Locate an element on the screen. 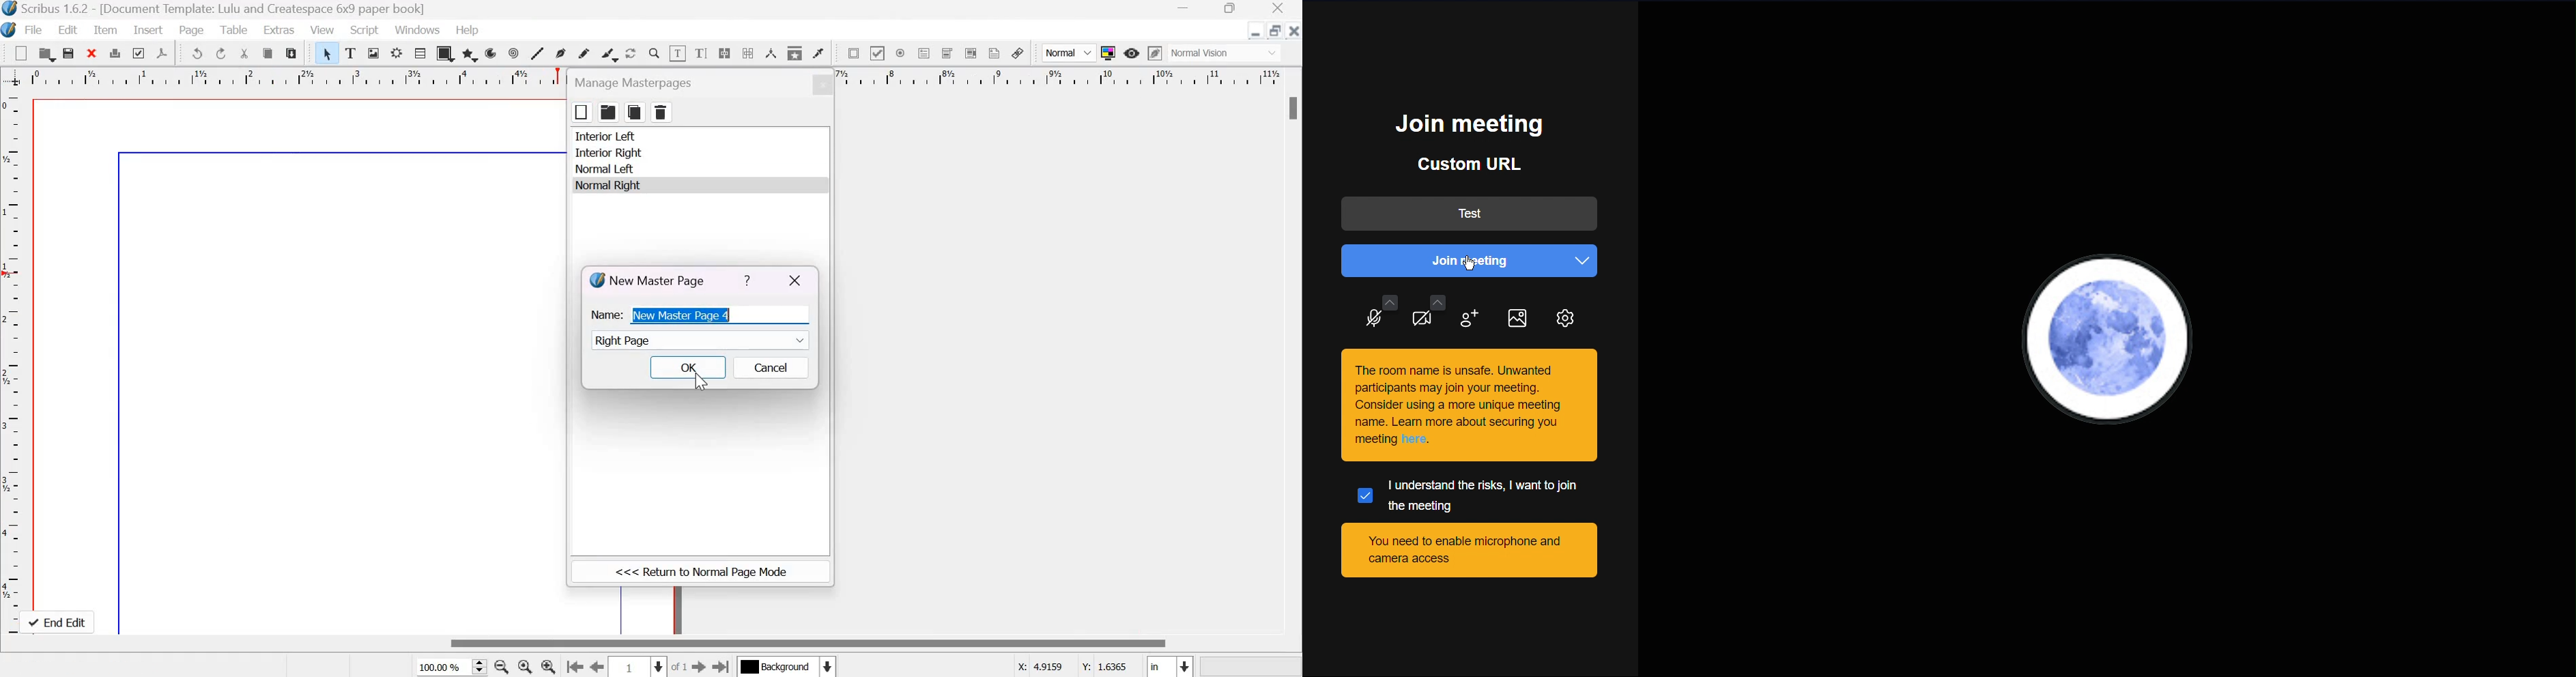 This screenshot has width=2576, height=700. PDF combo box is located at coordinates (947, 54).